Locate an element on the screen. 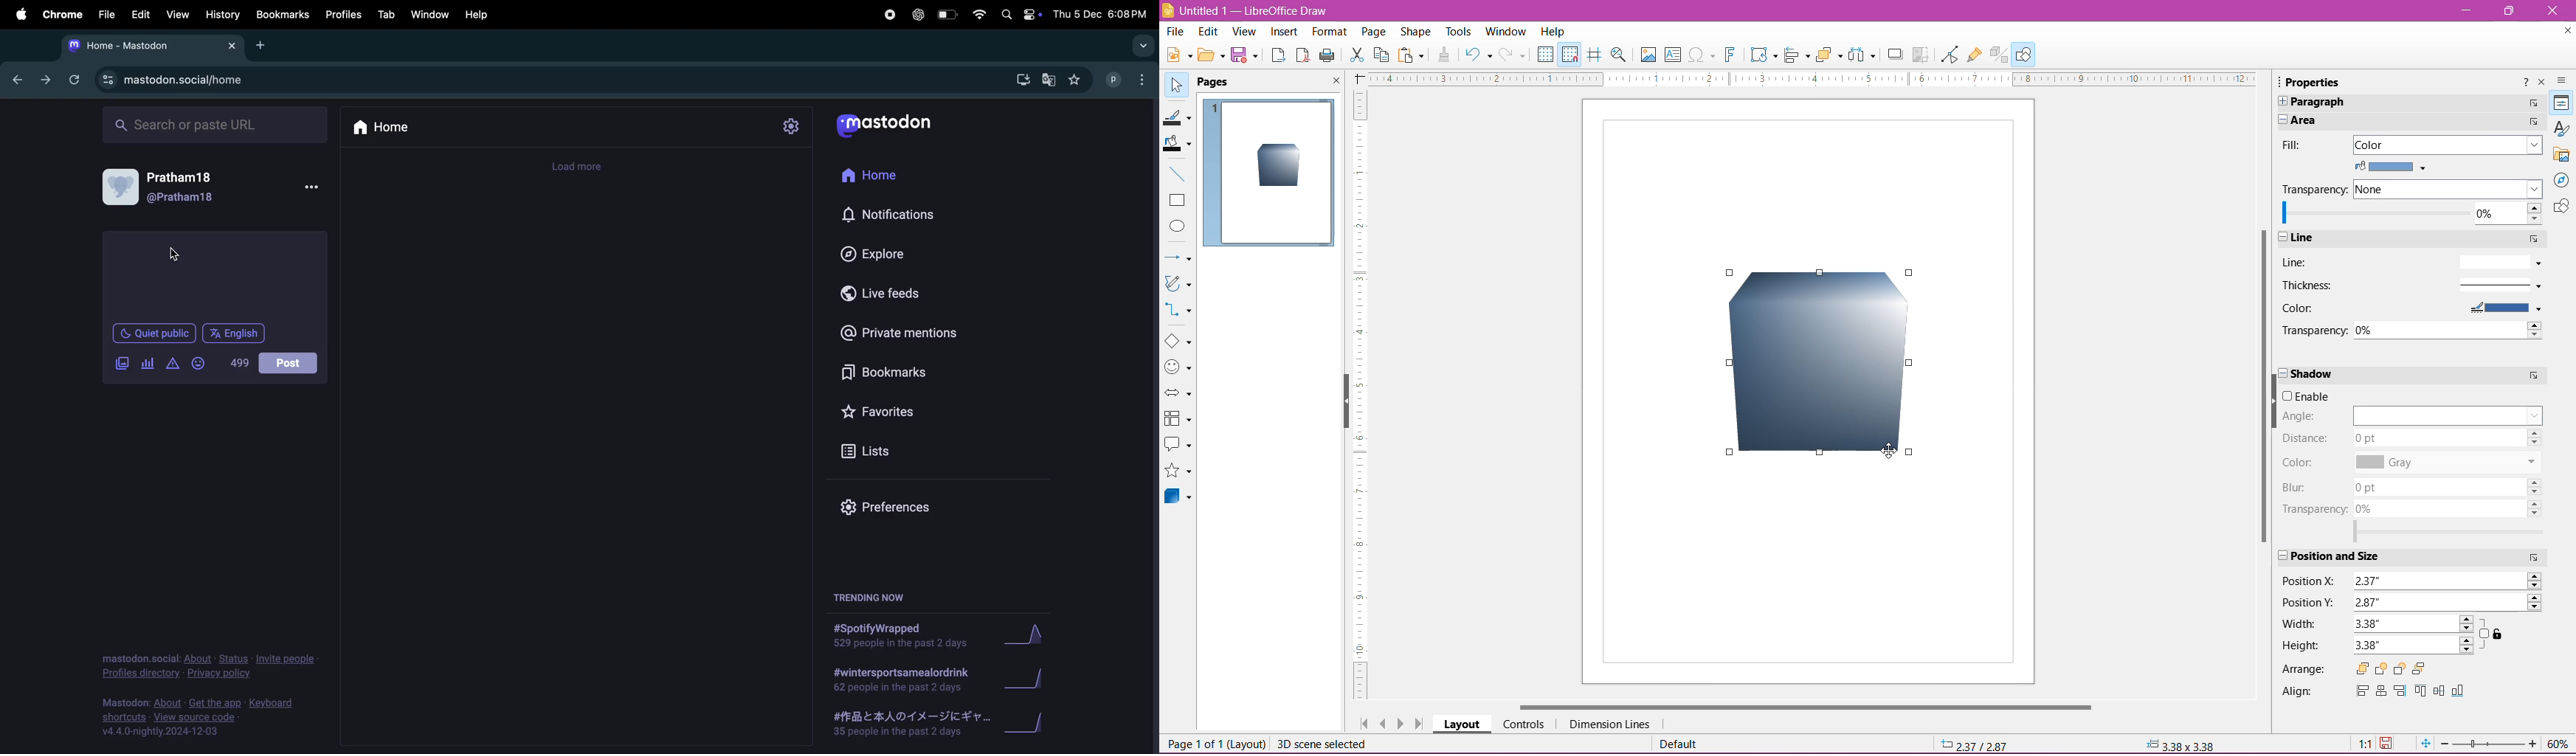  Color is located at coordinates (2301, 462).